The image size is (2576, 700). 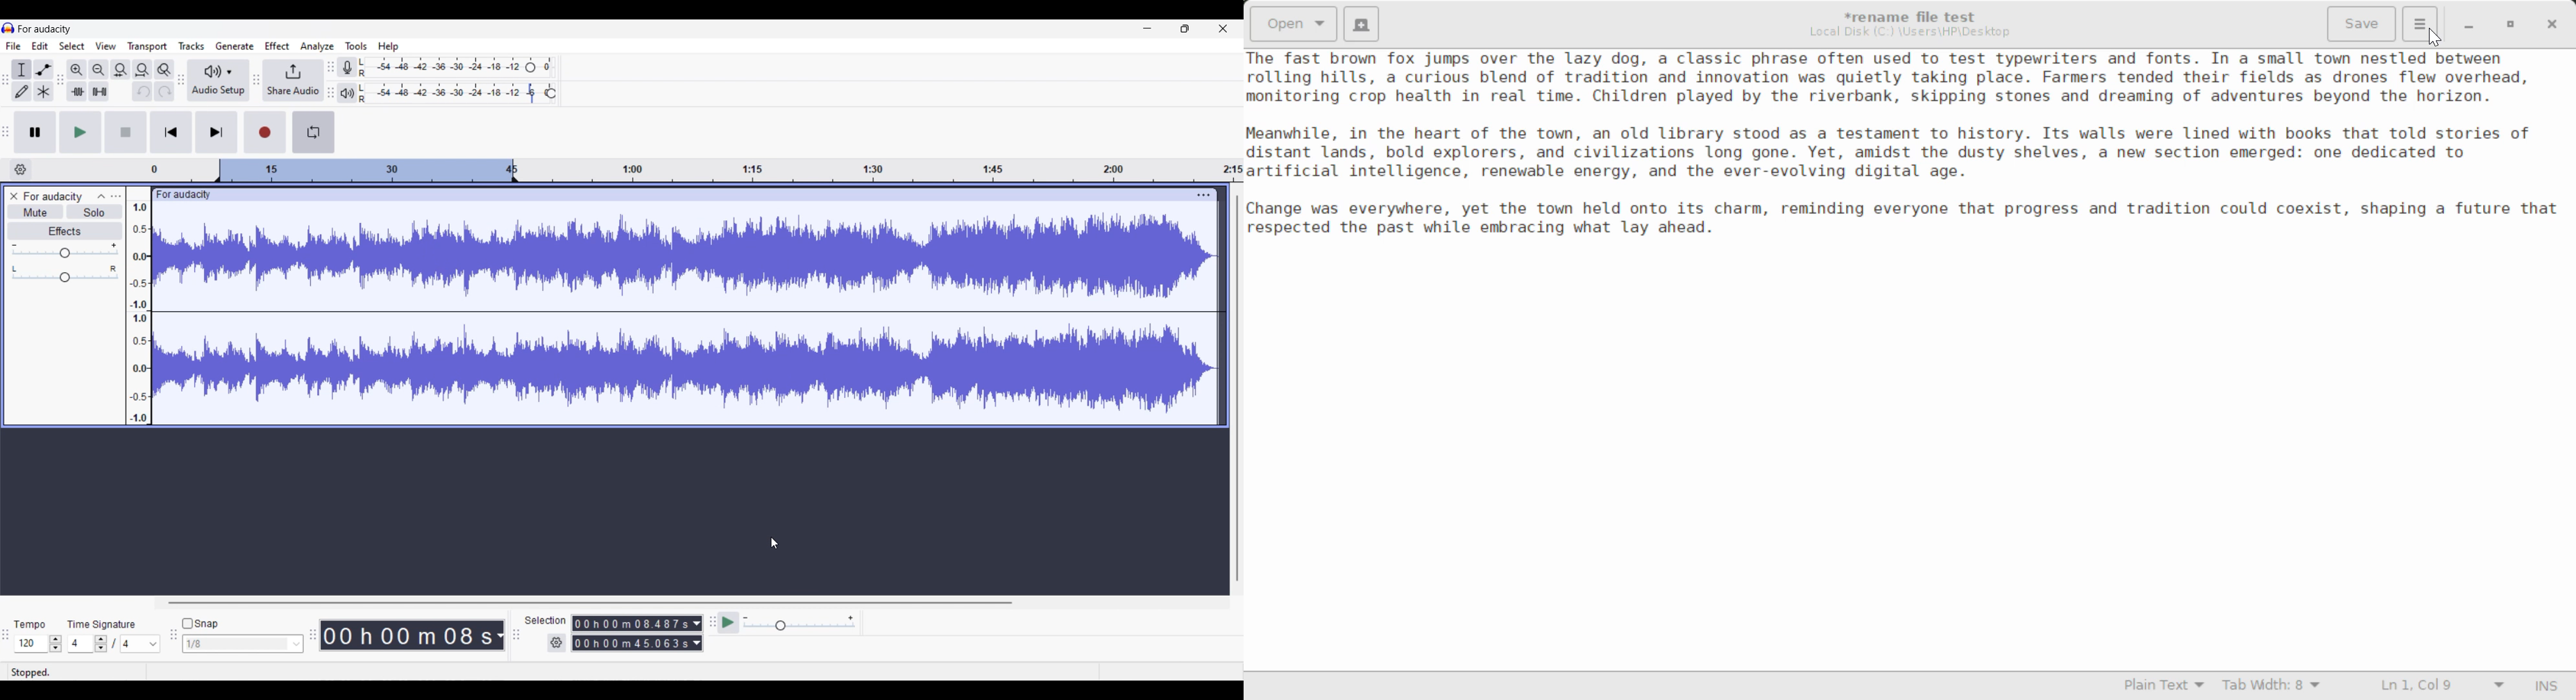 I want to click on Increase/Decrease number, so click(x=101, y=644).